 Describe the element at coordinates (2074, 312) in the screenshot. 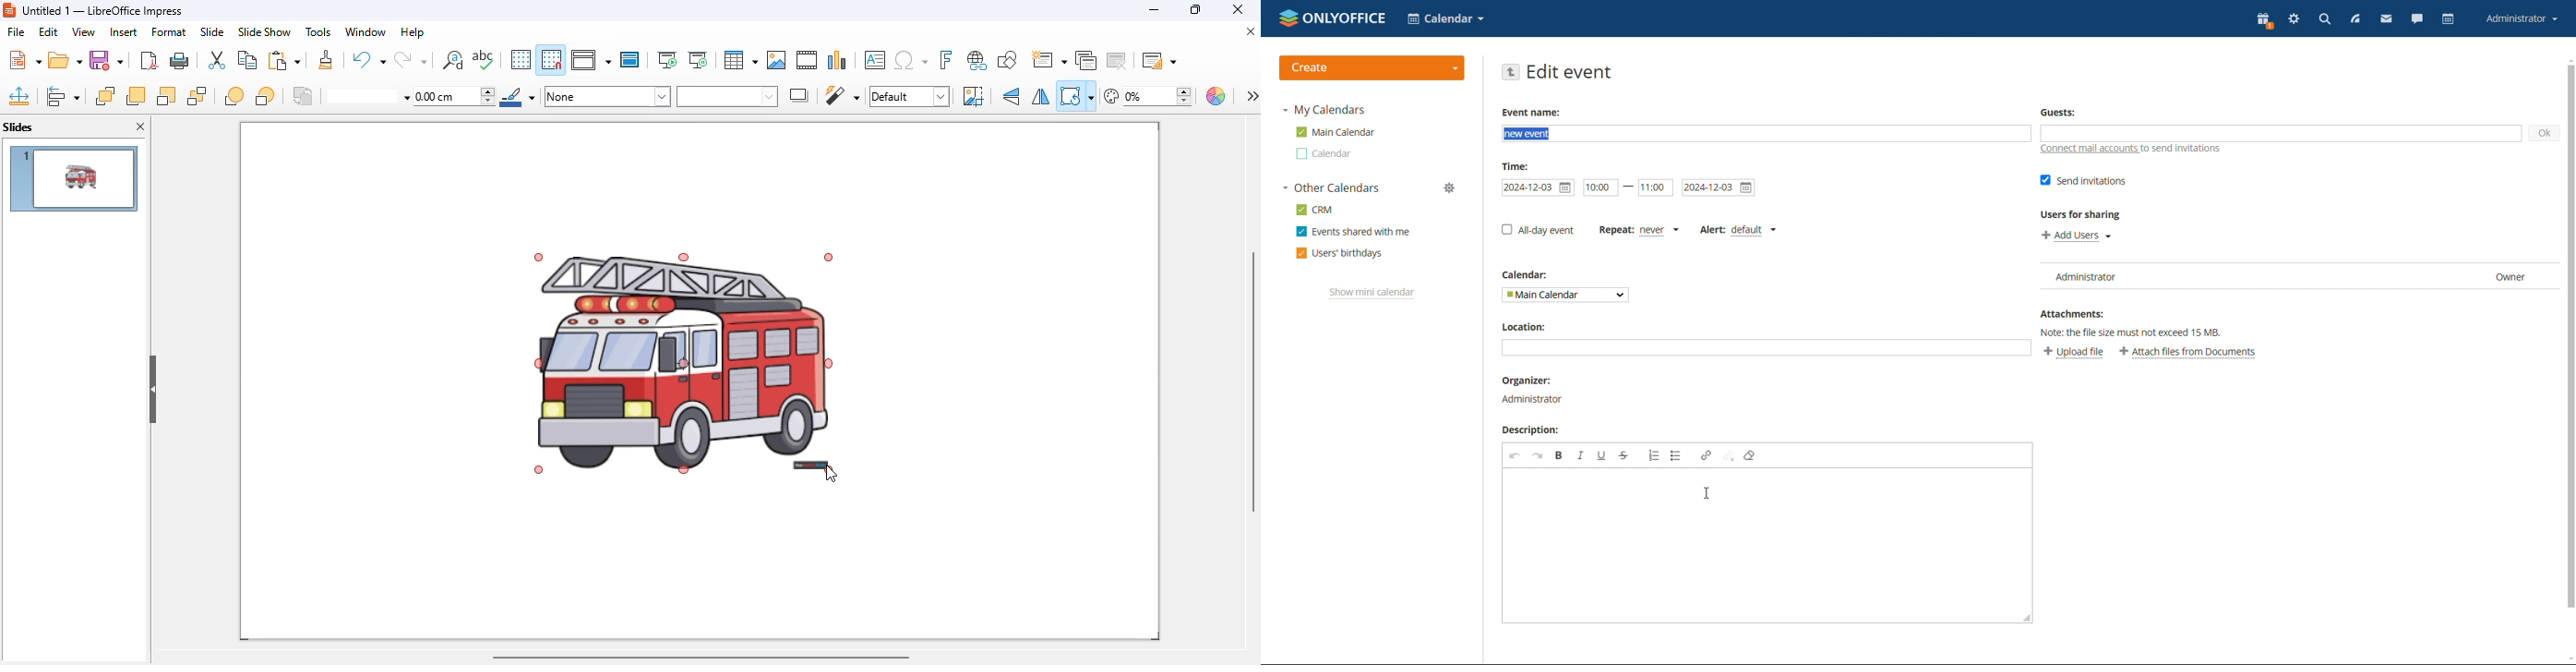

I see `Attachments:` at that location.